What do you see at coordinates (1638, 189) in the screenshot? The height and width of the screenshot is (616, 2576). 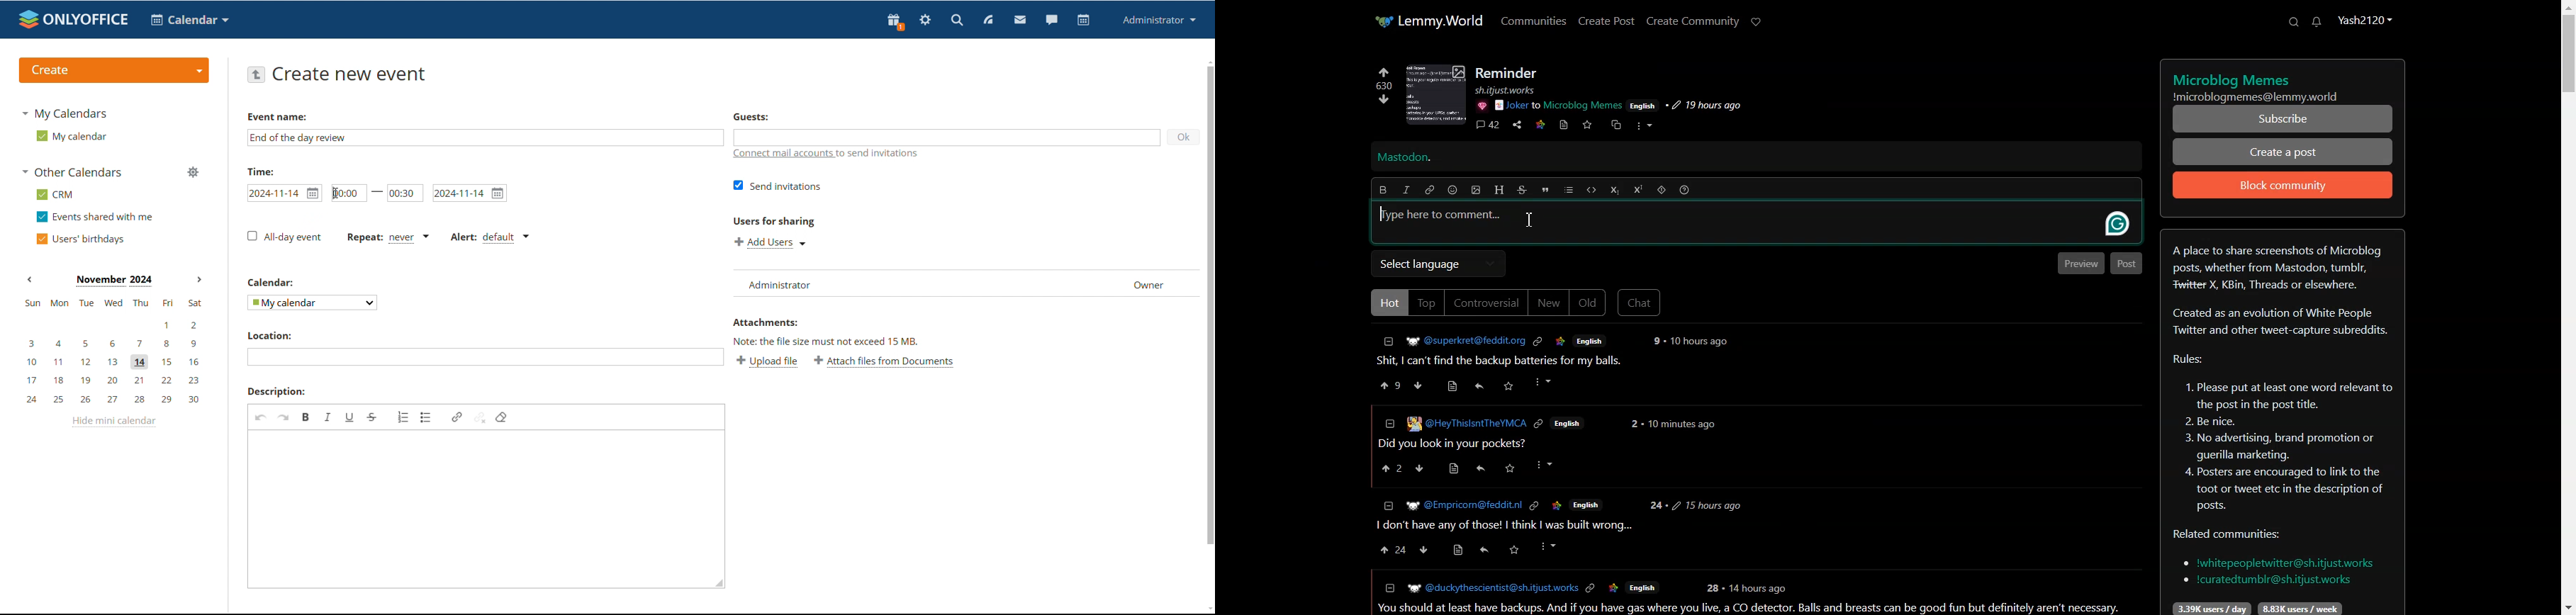 I see `Superscript` at bounding box center [1638, 189].